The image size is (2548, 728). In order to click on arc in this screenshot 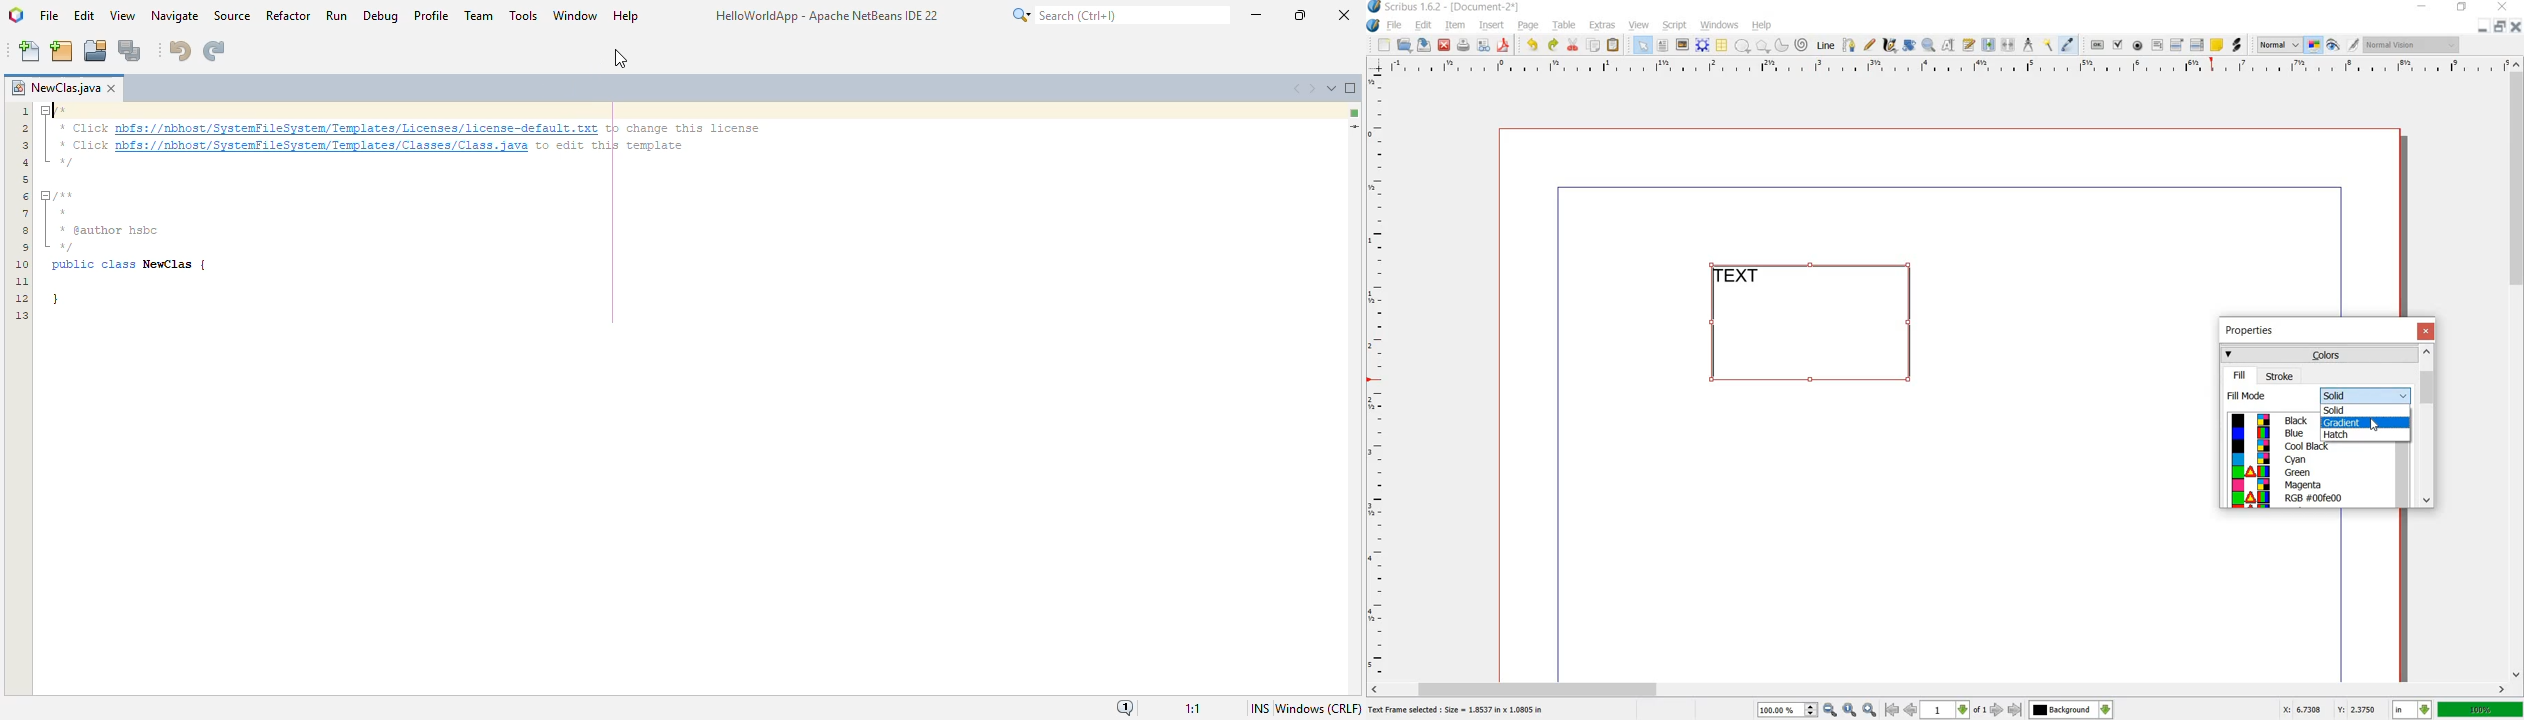, I will do `click(1780, 44)`.